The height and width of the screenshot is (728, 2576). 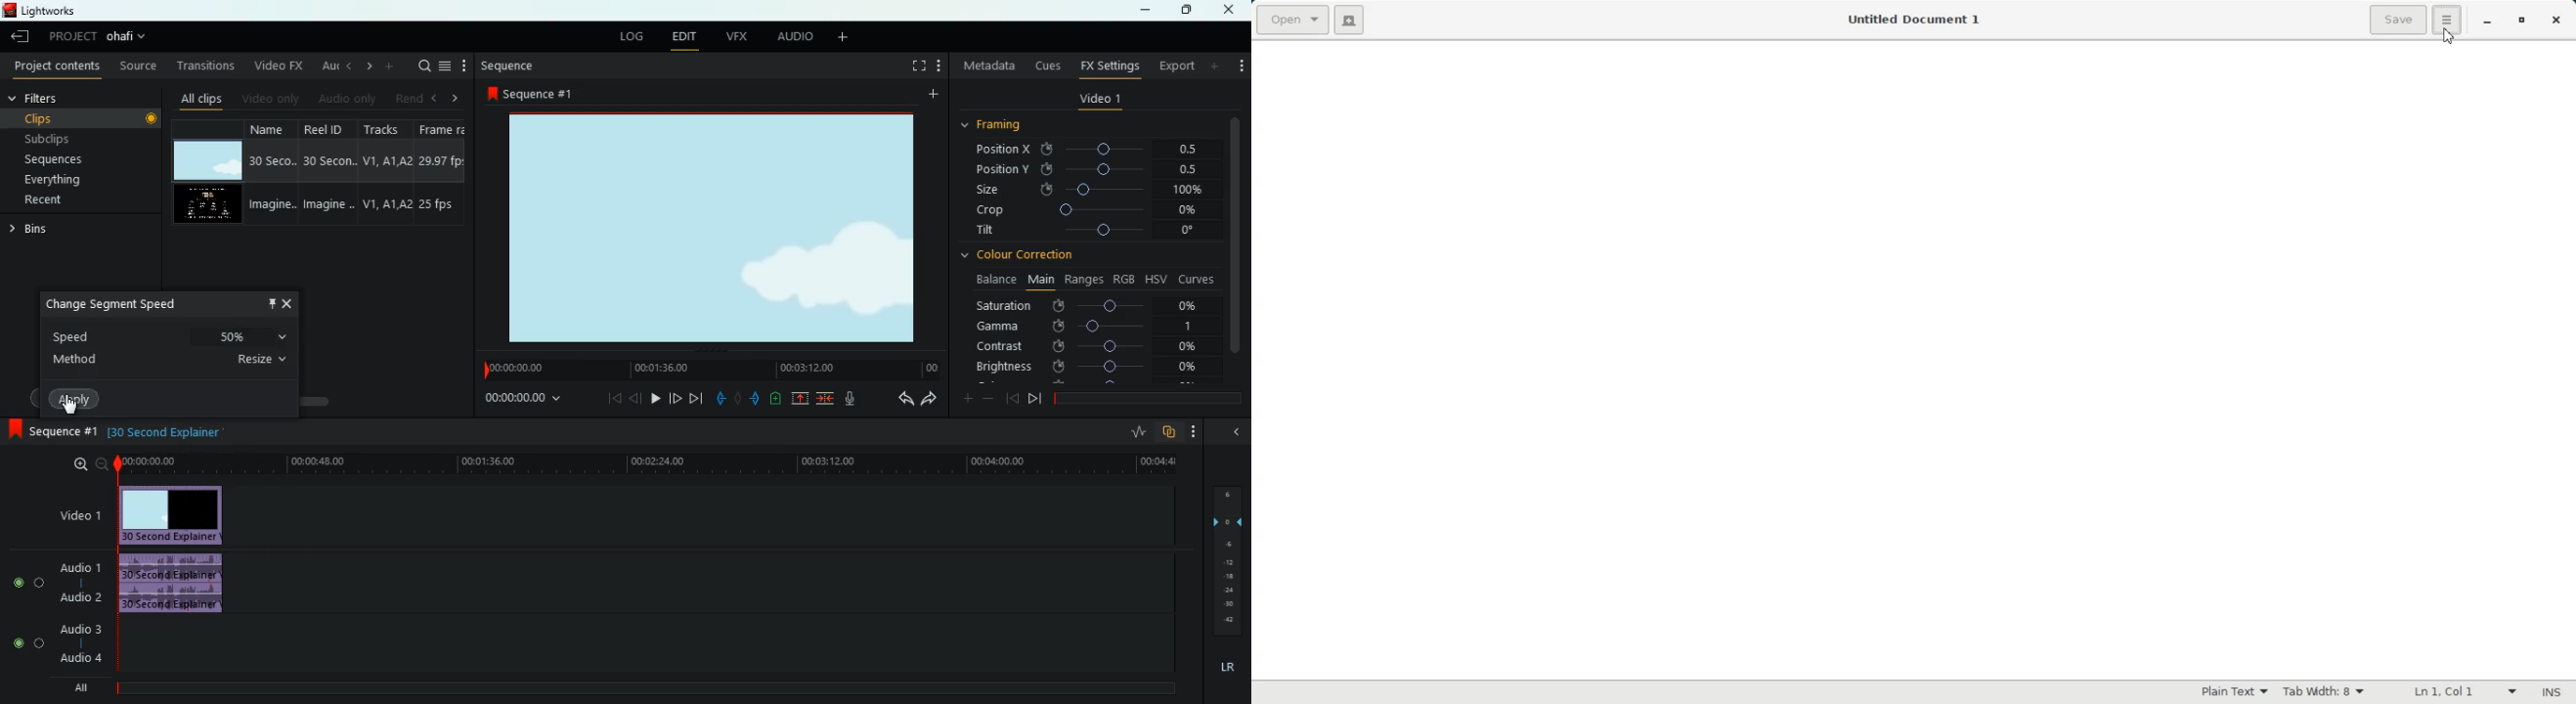 What do you see at coordinates (1125, 278) in the screenshot?
I see `rgb` at bounding box center [1125, 278].